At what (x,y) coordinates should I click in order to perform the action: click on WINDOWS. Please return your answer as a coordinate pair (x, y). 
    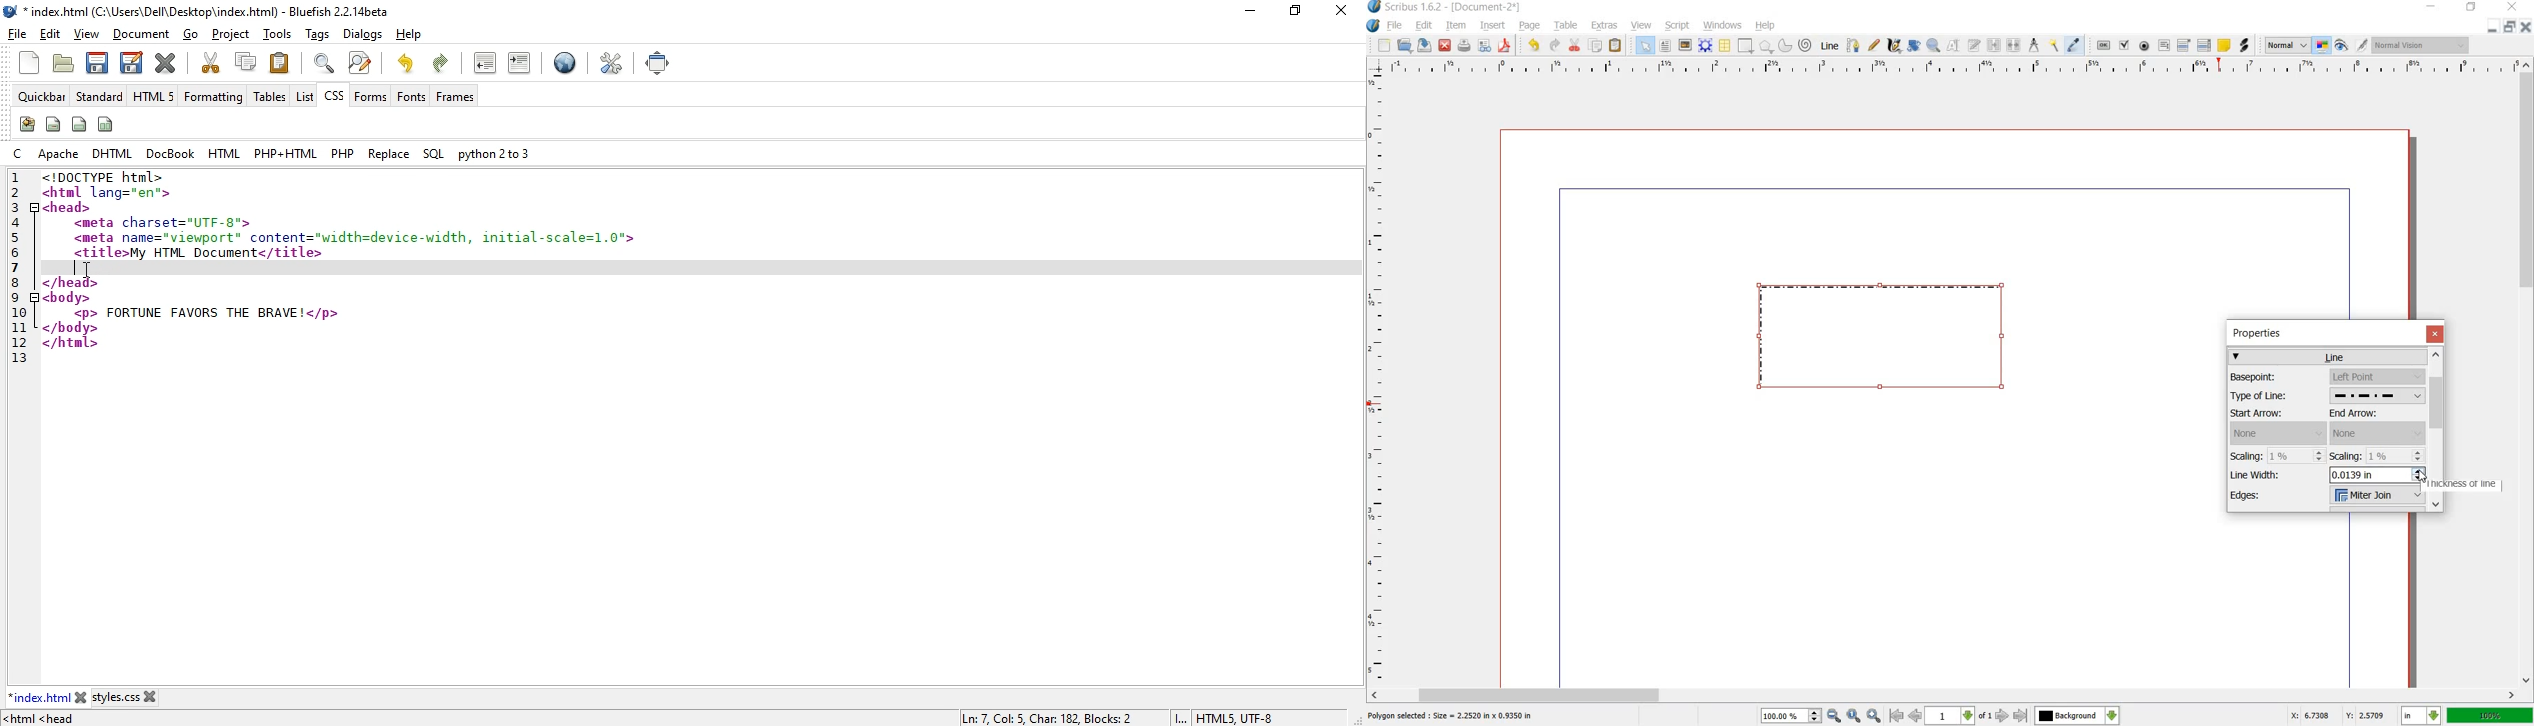
    Looking at the image, I should click on (1723, 26).